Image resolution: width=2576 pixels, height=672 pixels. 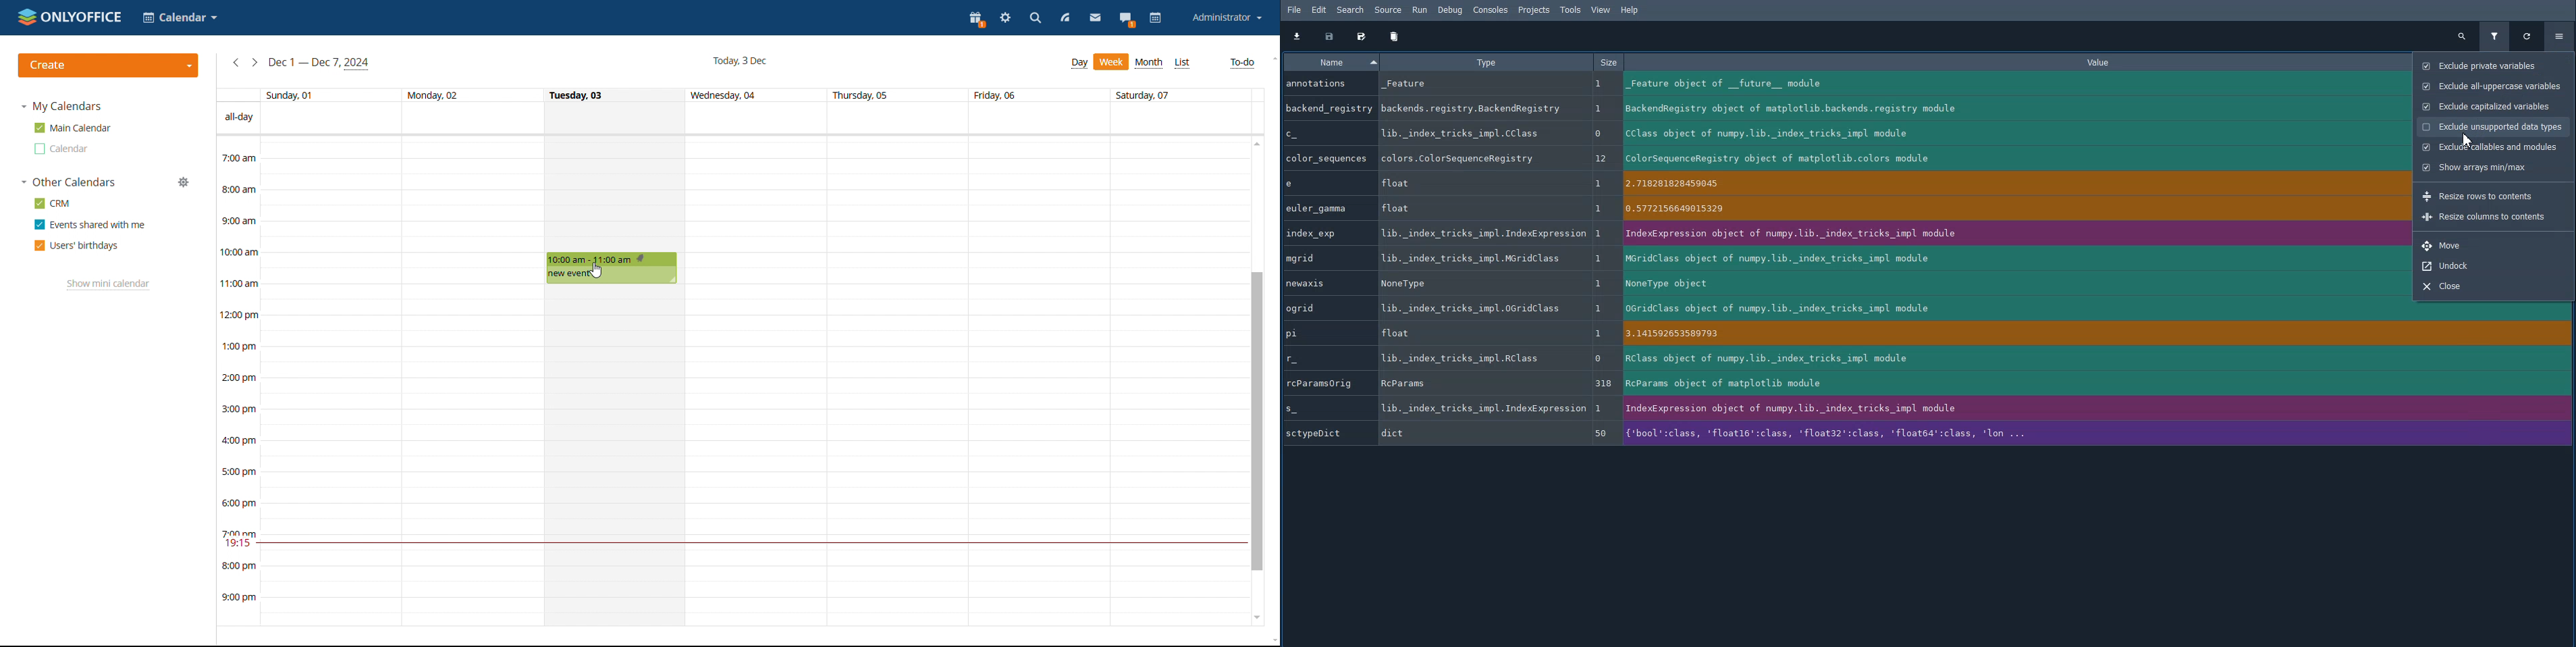 What do you see at coordinates (52, 203) in the screenshot?
I see `CRM` at bounding box center [52, 203].